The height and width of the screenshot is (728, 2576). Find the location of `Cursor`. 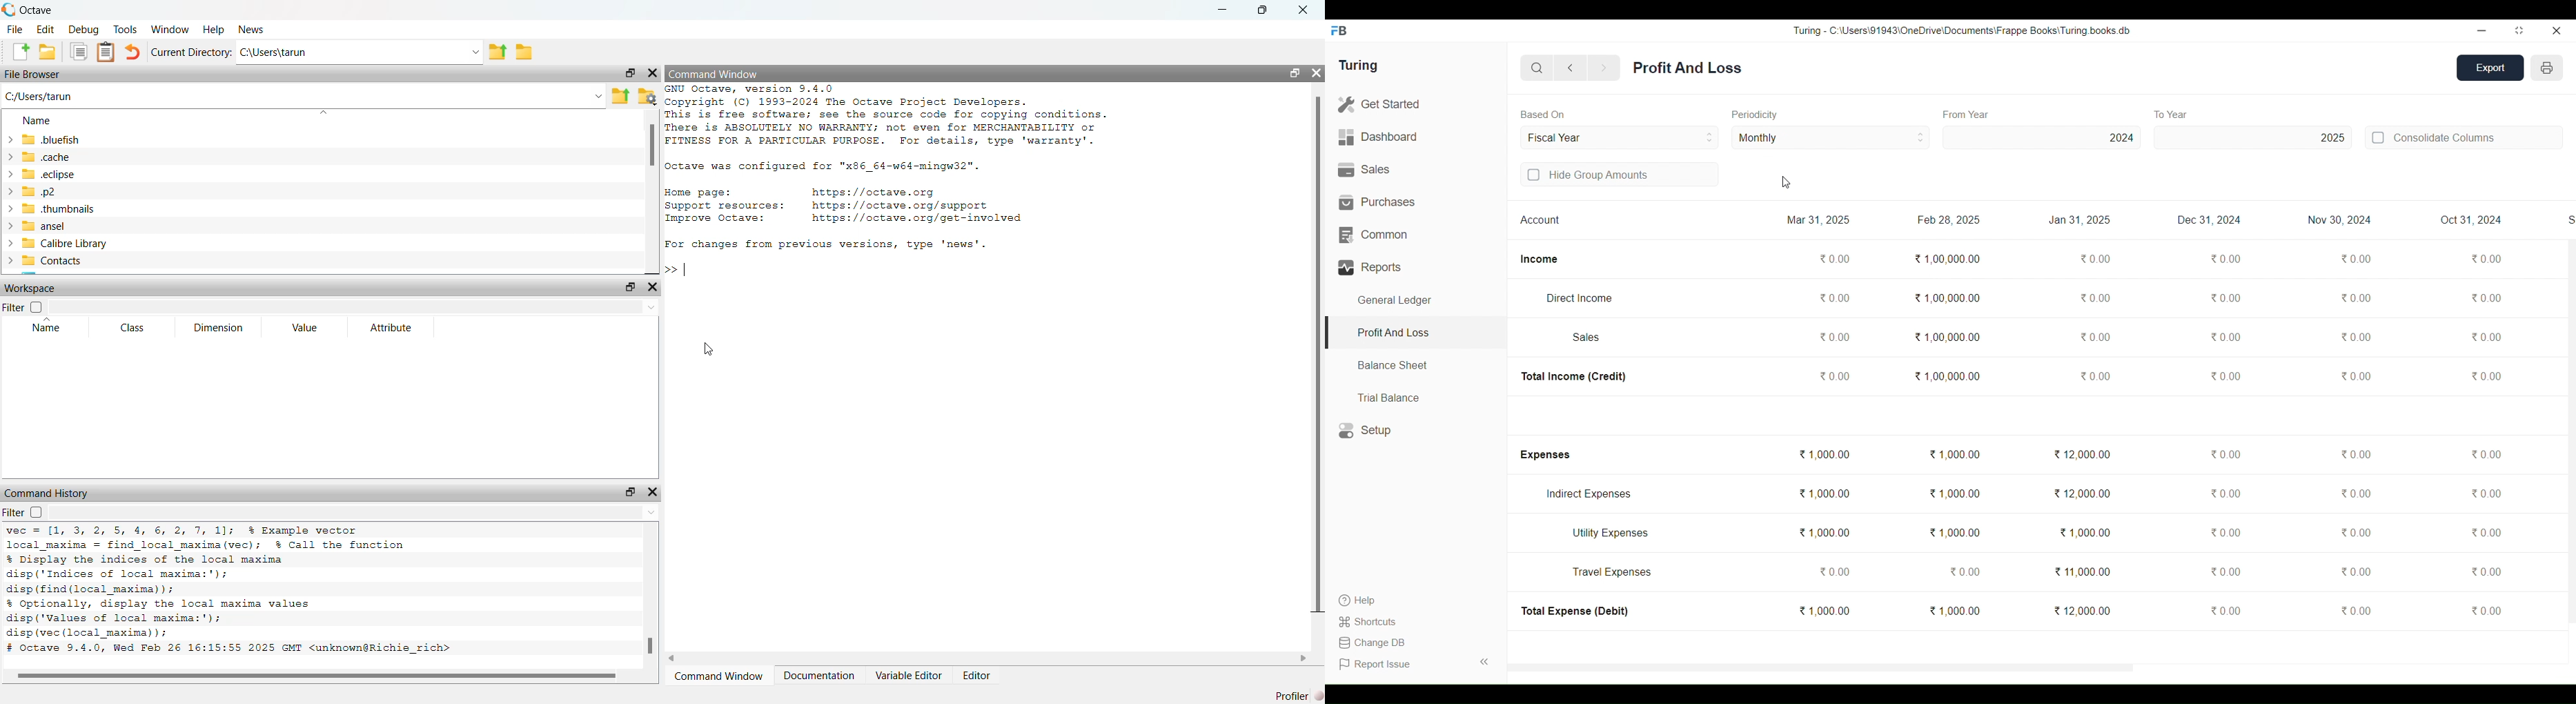

Cursor is located at coordinates (1786, 183).